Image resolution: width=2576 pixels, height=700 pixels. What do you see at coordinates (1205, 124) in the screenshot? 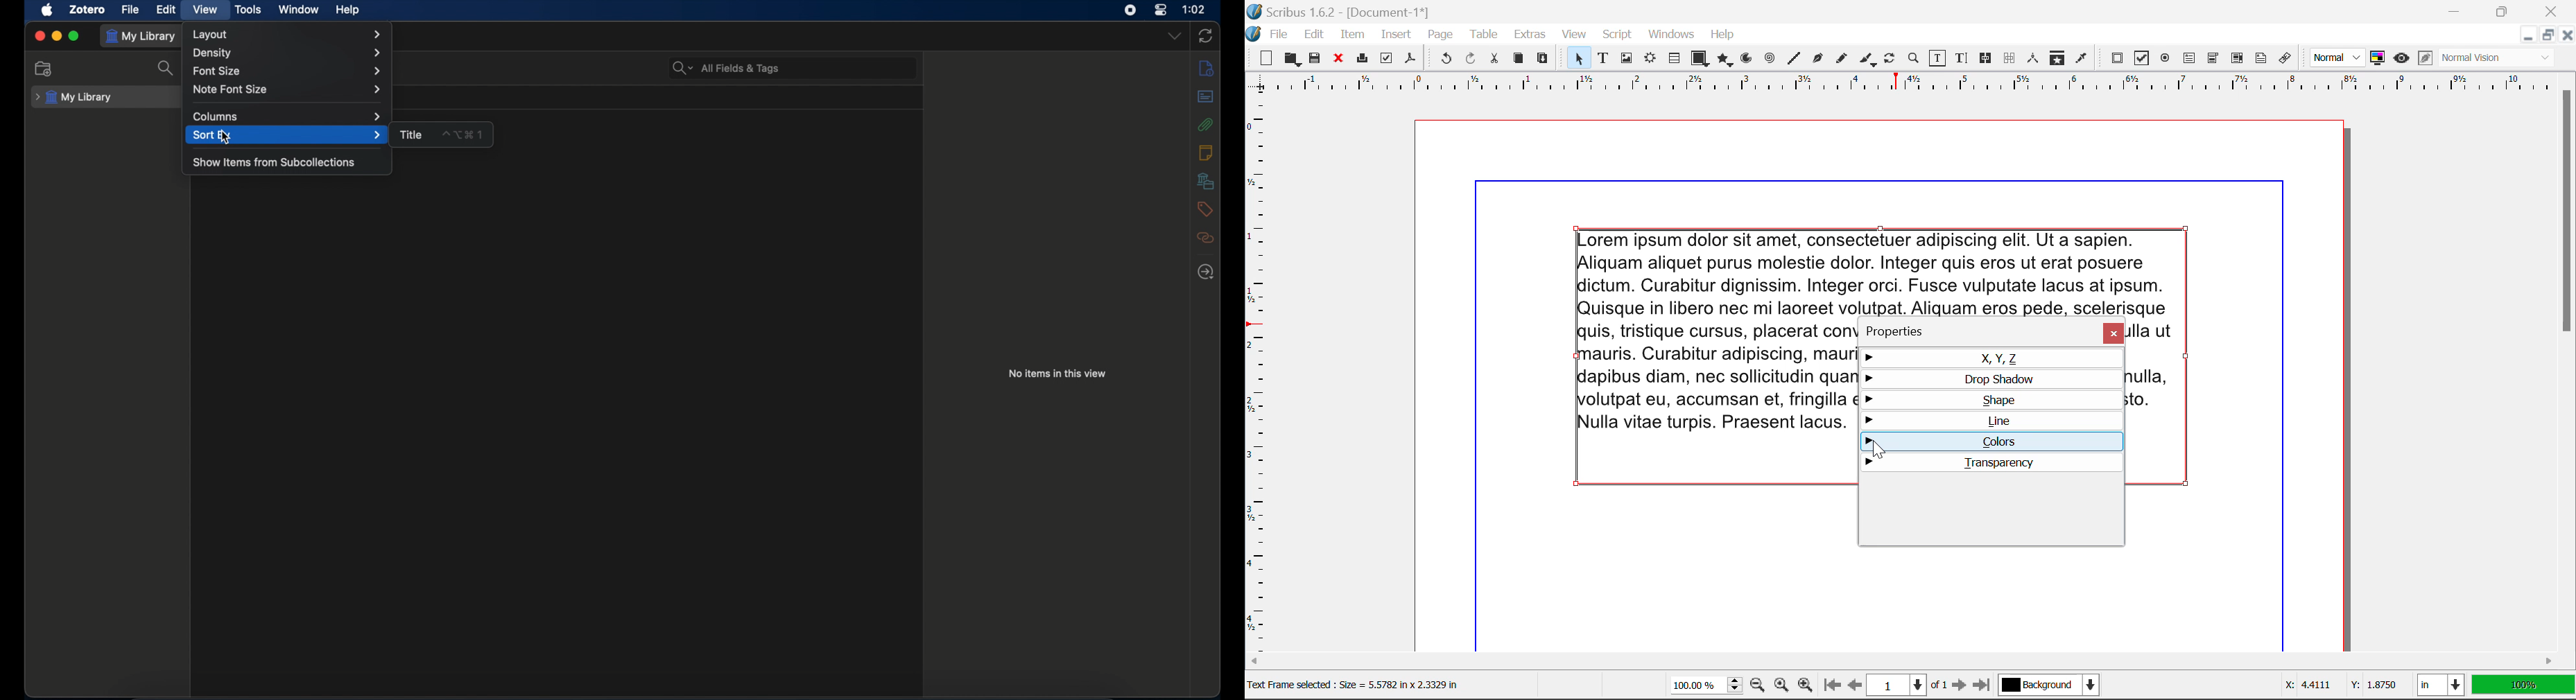
I see `attachments` at bounding box center [1205, 124].